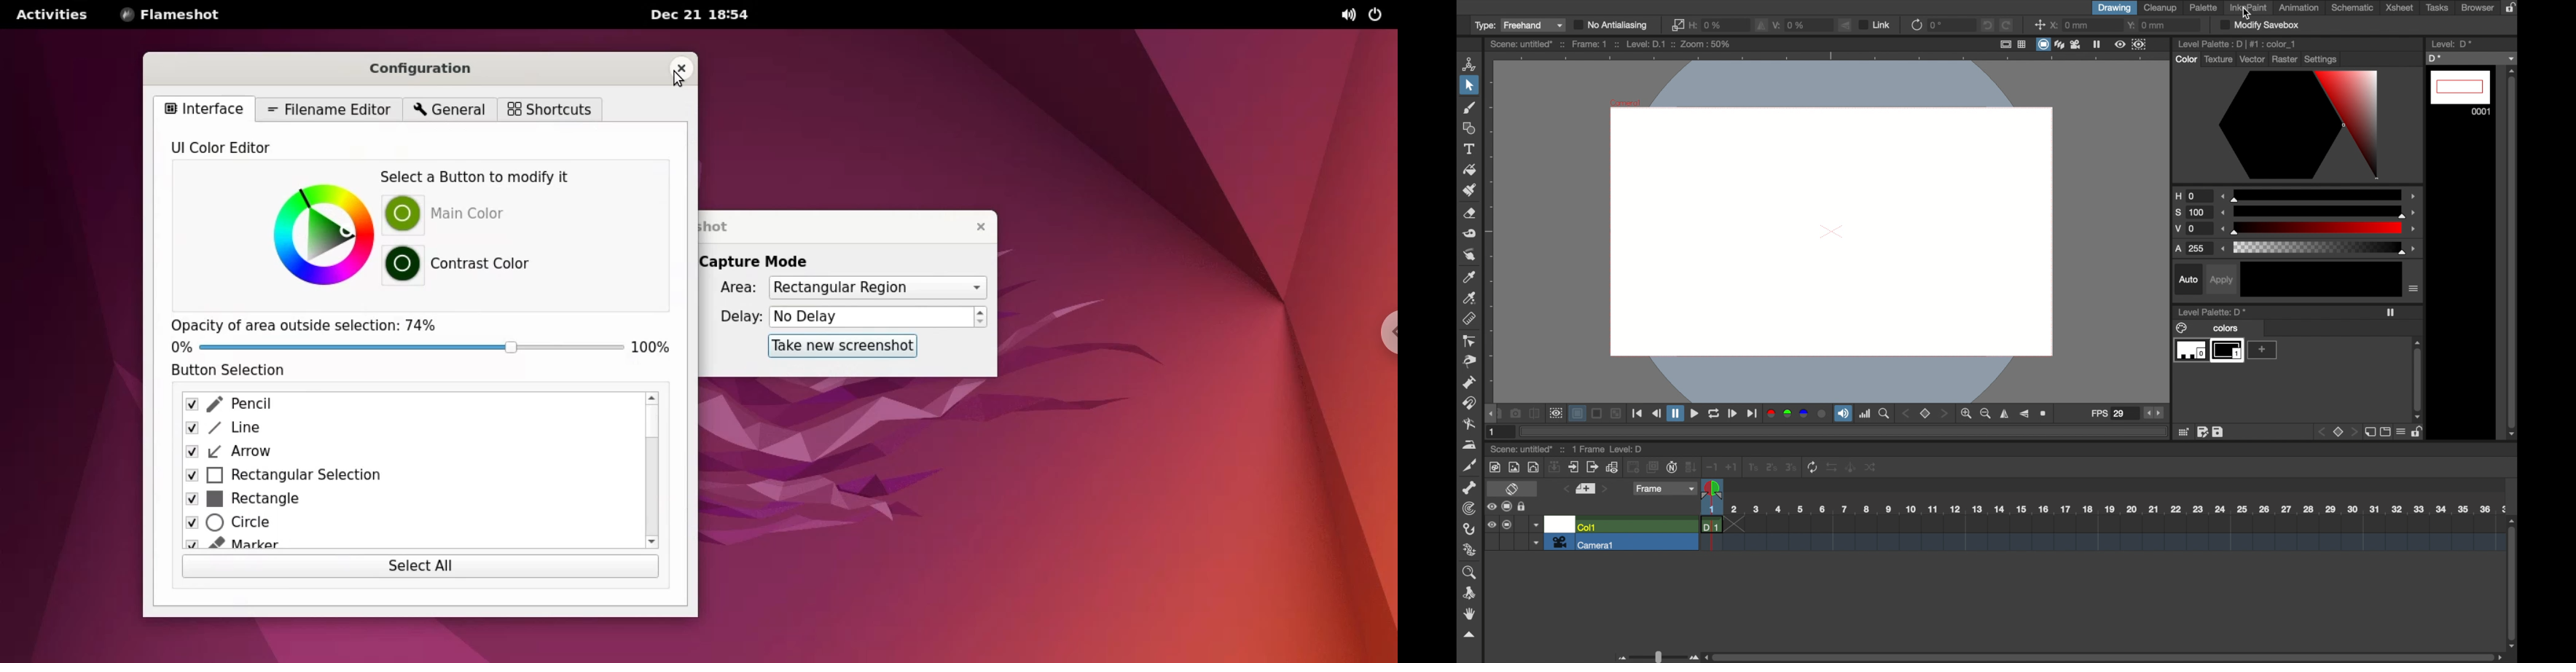 The image size is (2576, 672). I want to click on tasks, so click(2437, 8).